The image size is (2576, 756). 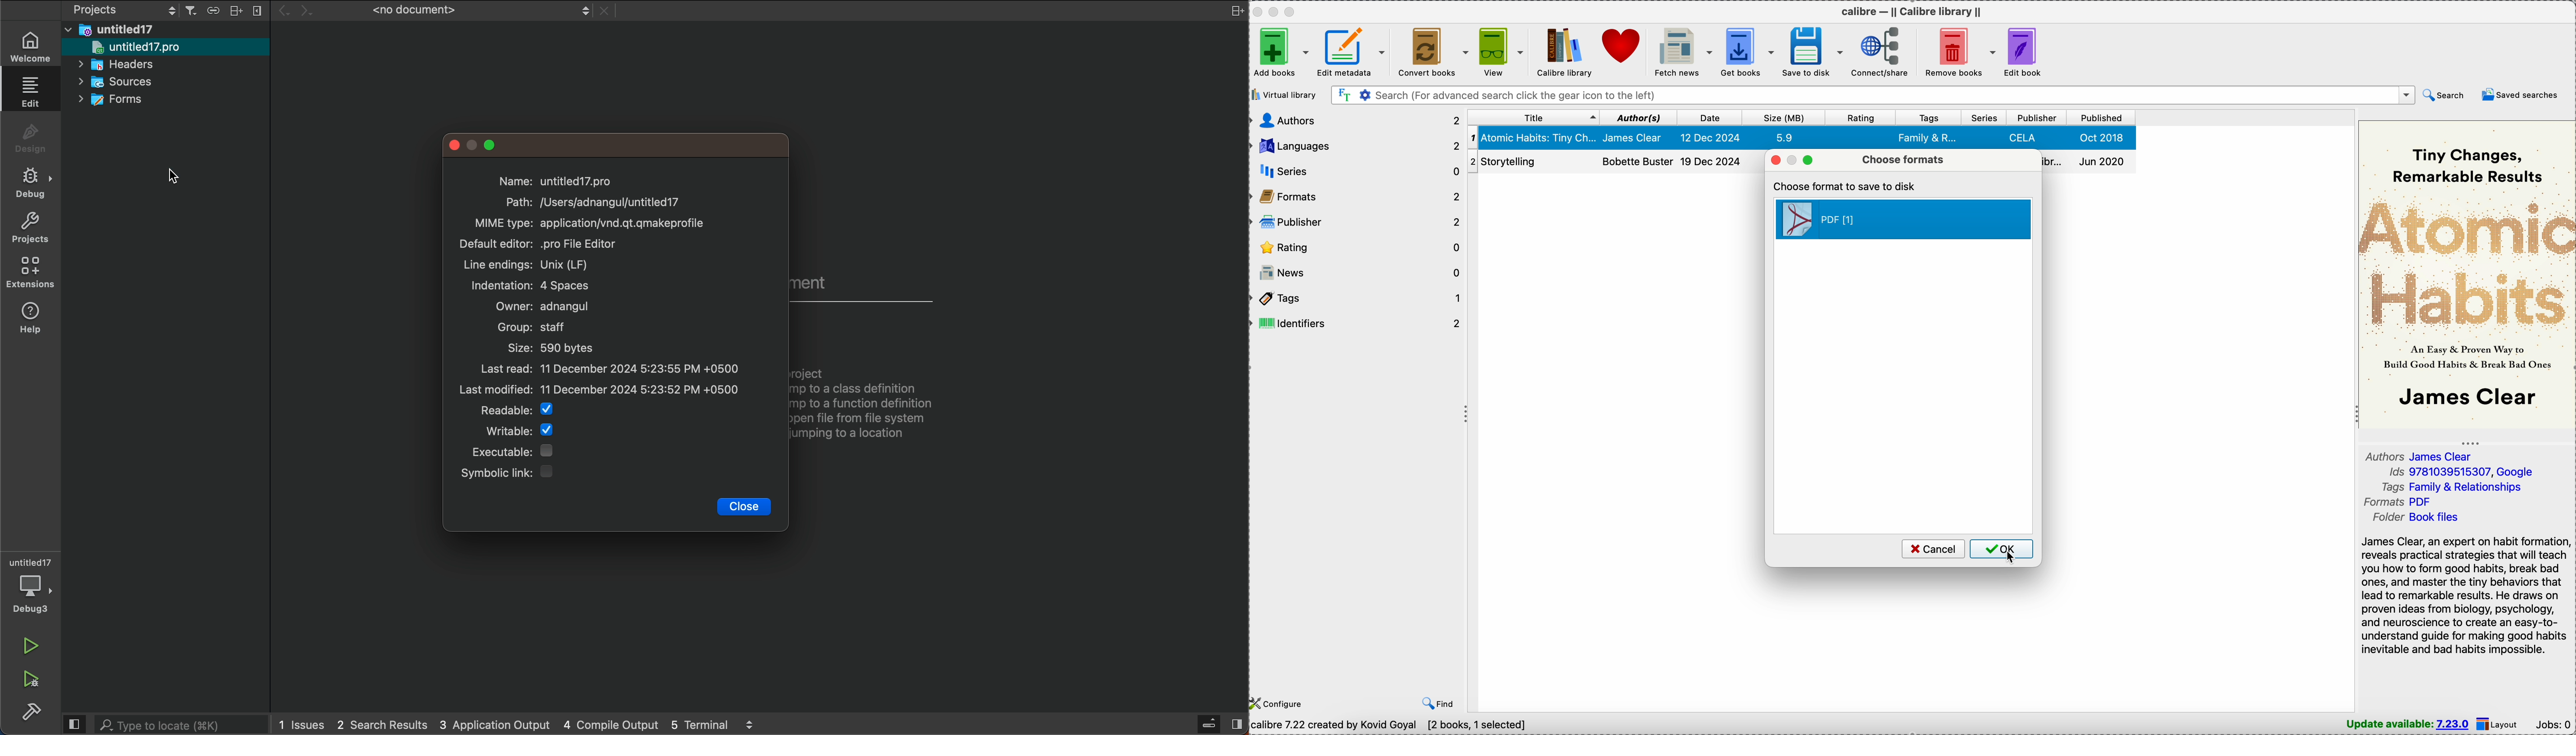 What do you see at coordinates (2520, 94) in the screenshot?
I see `saved searches` at bounding box center [2520, 94].